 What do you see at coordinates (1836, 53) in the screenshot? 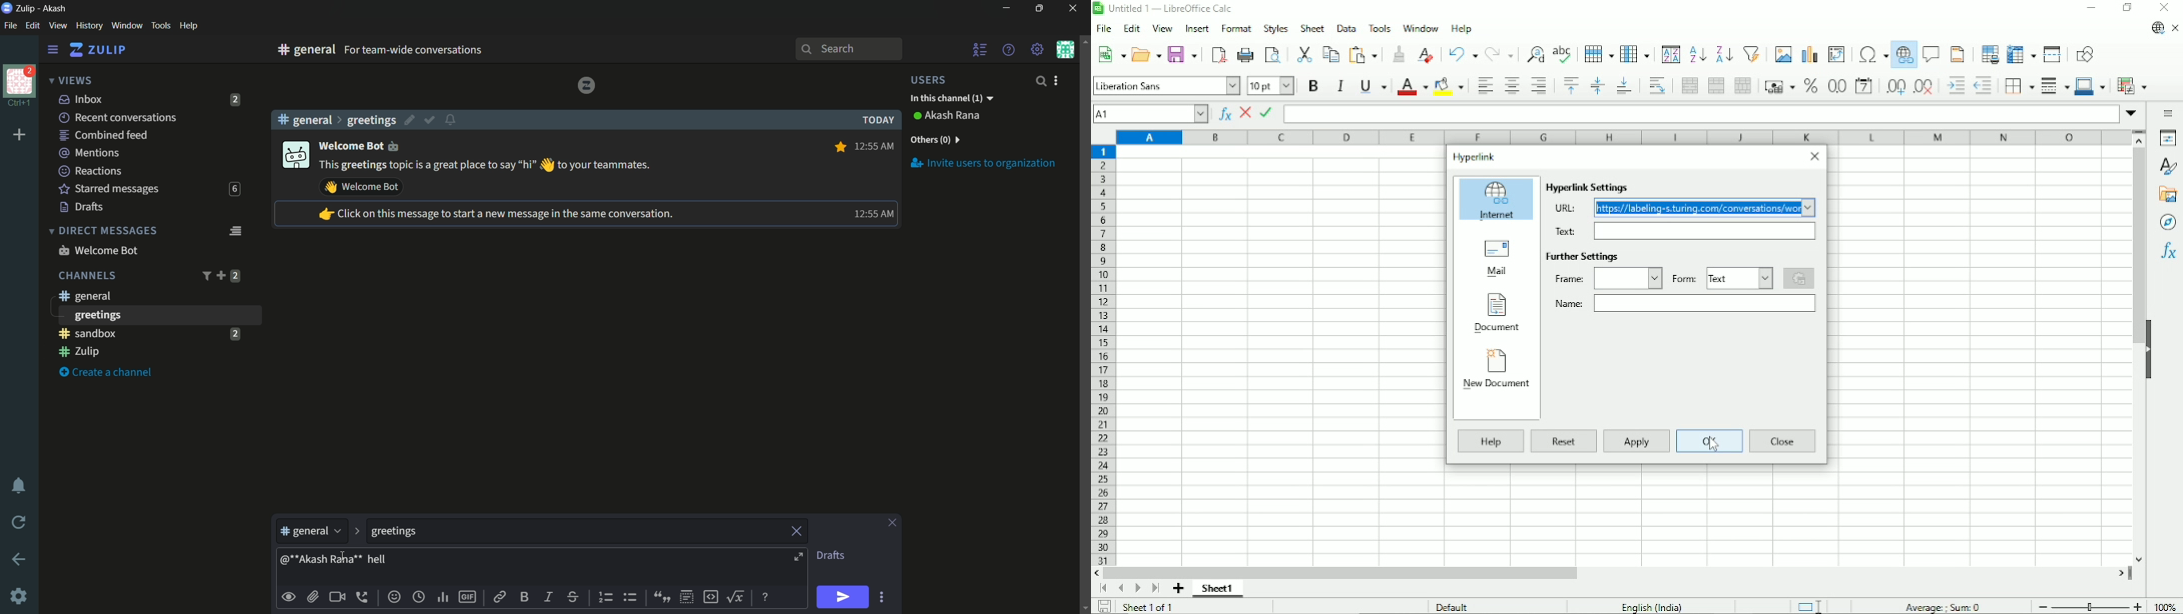
I see `Insert or edit pivot table` at bounding box center [1836, 53].